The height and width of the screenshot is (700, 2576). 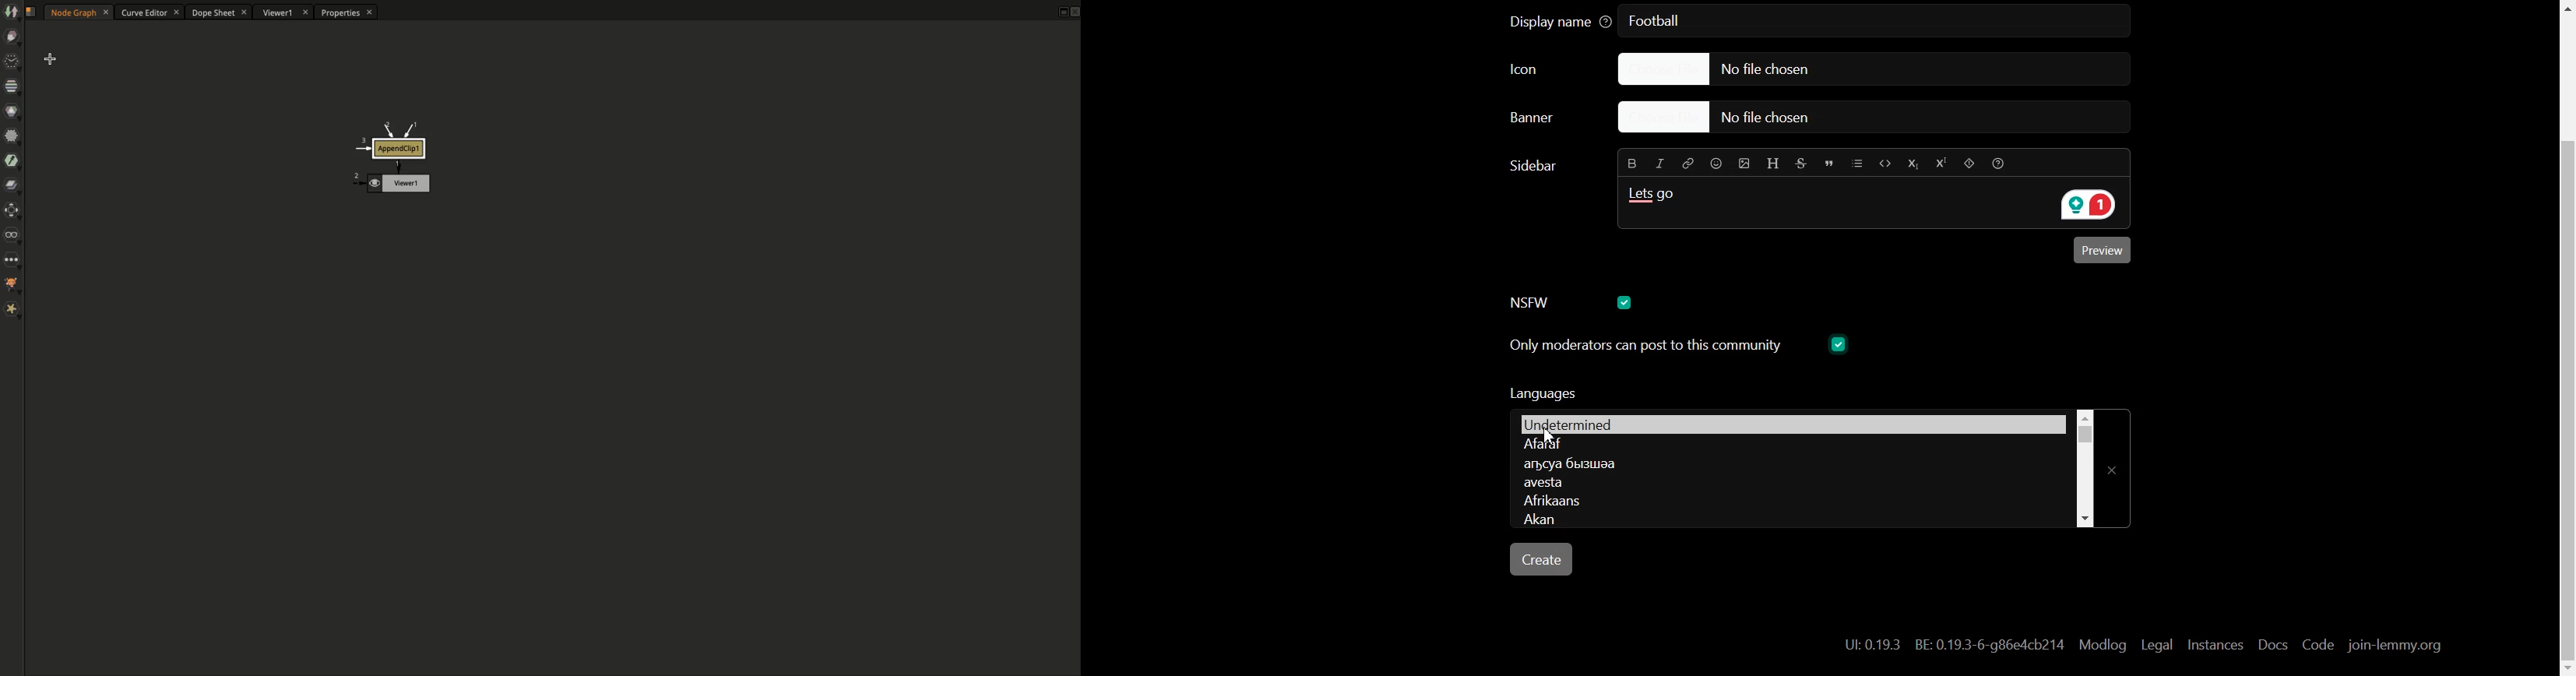 I want to click on Strikethrough, so click(x=1803, y=162).